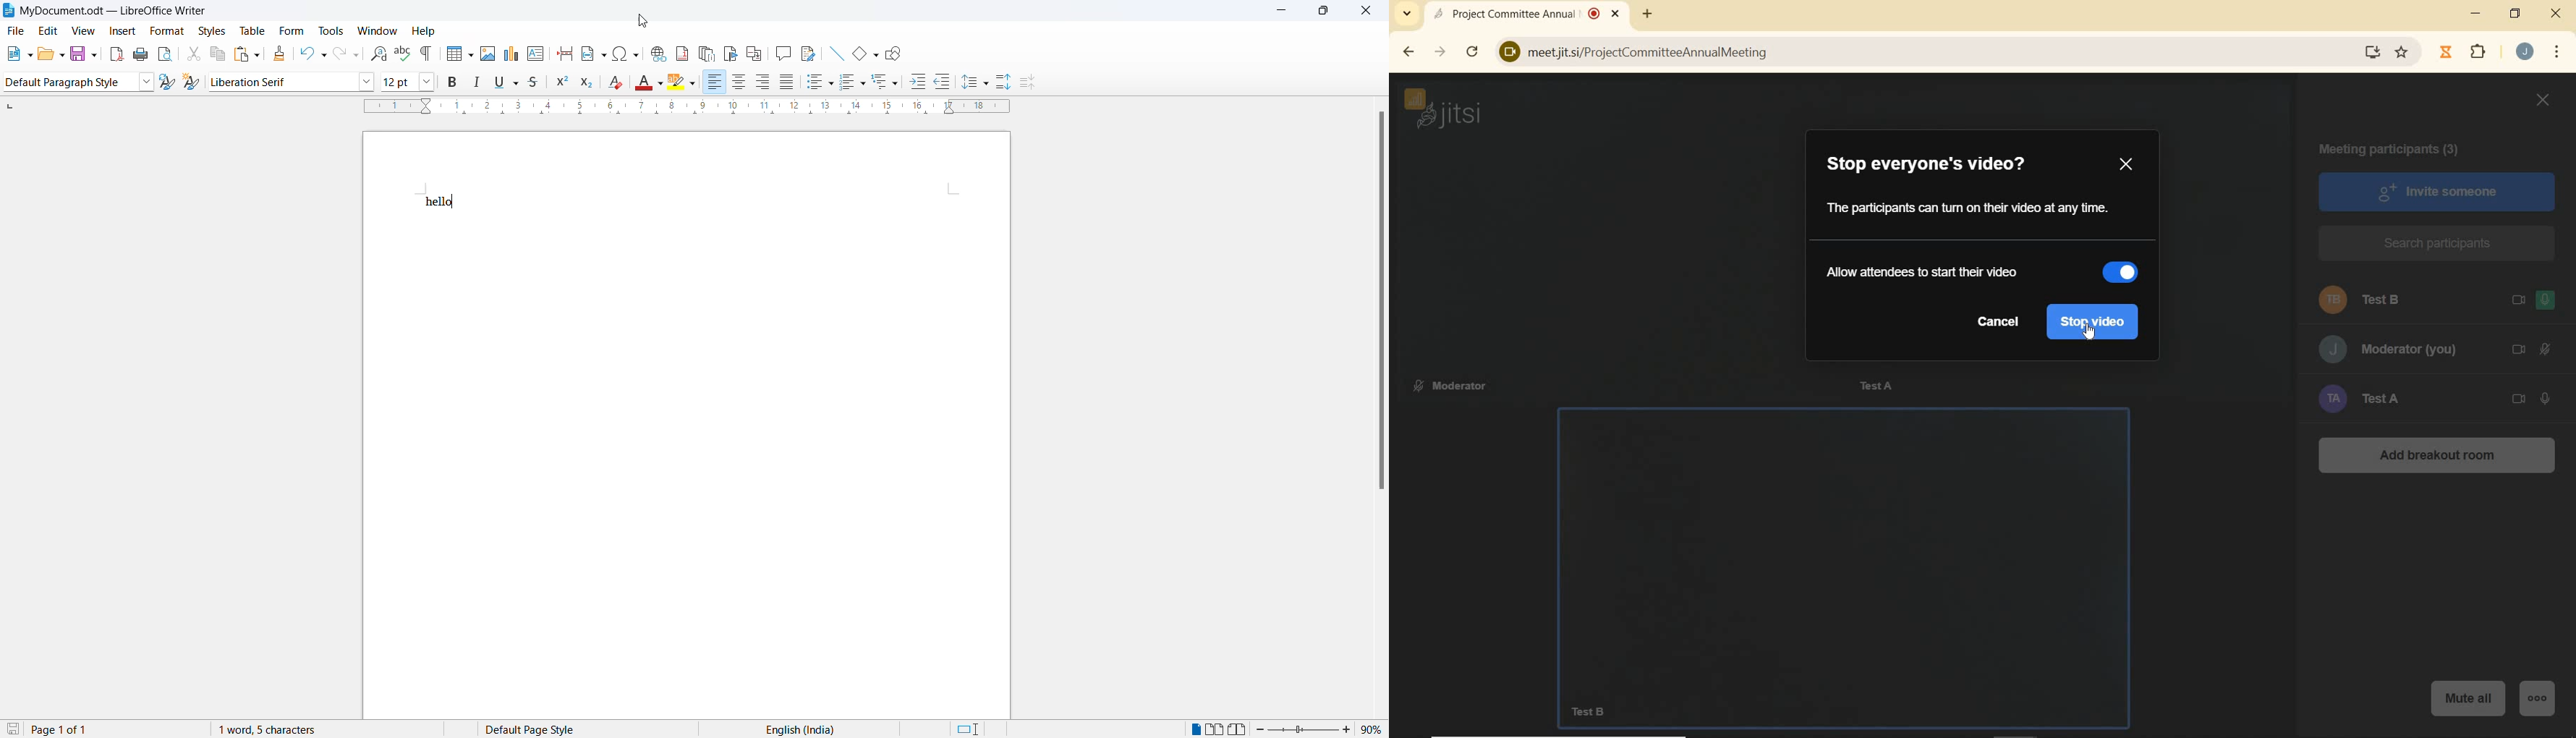 Image resolution: width=2576 pixels, height=756 pixels. Describe the element at coordinates (2465, 701) in the screenshot. I see `MUTE ALL` at that location.